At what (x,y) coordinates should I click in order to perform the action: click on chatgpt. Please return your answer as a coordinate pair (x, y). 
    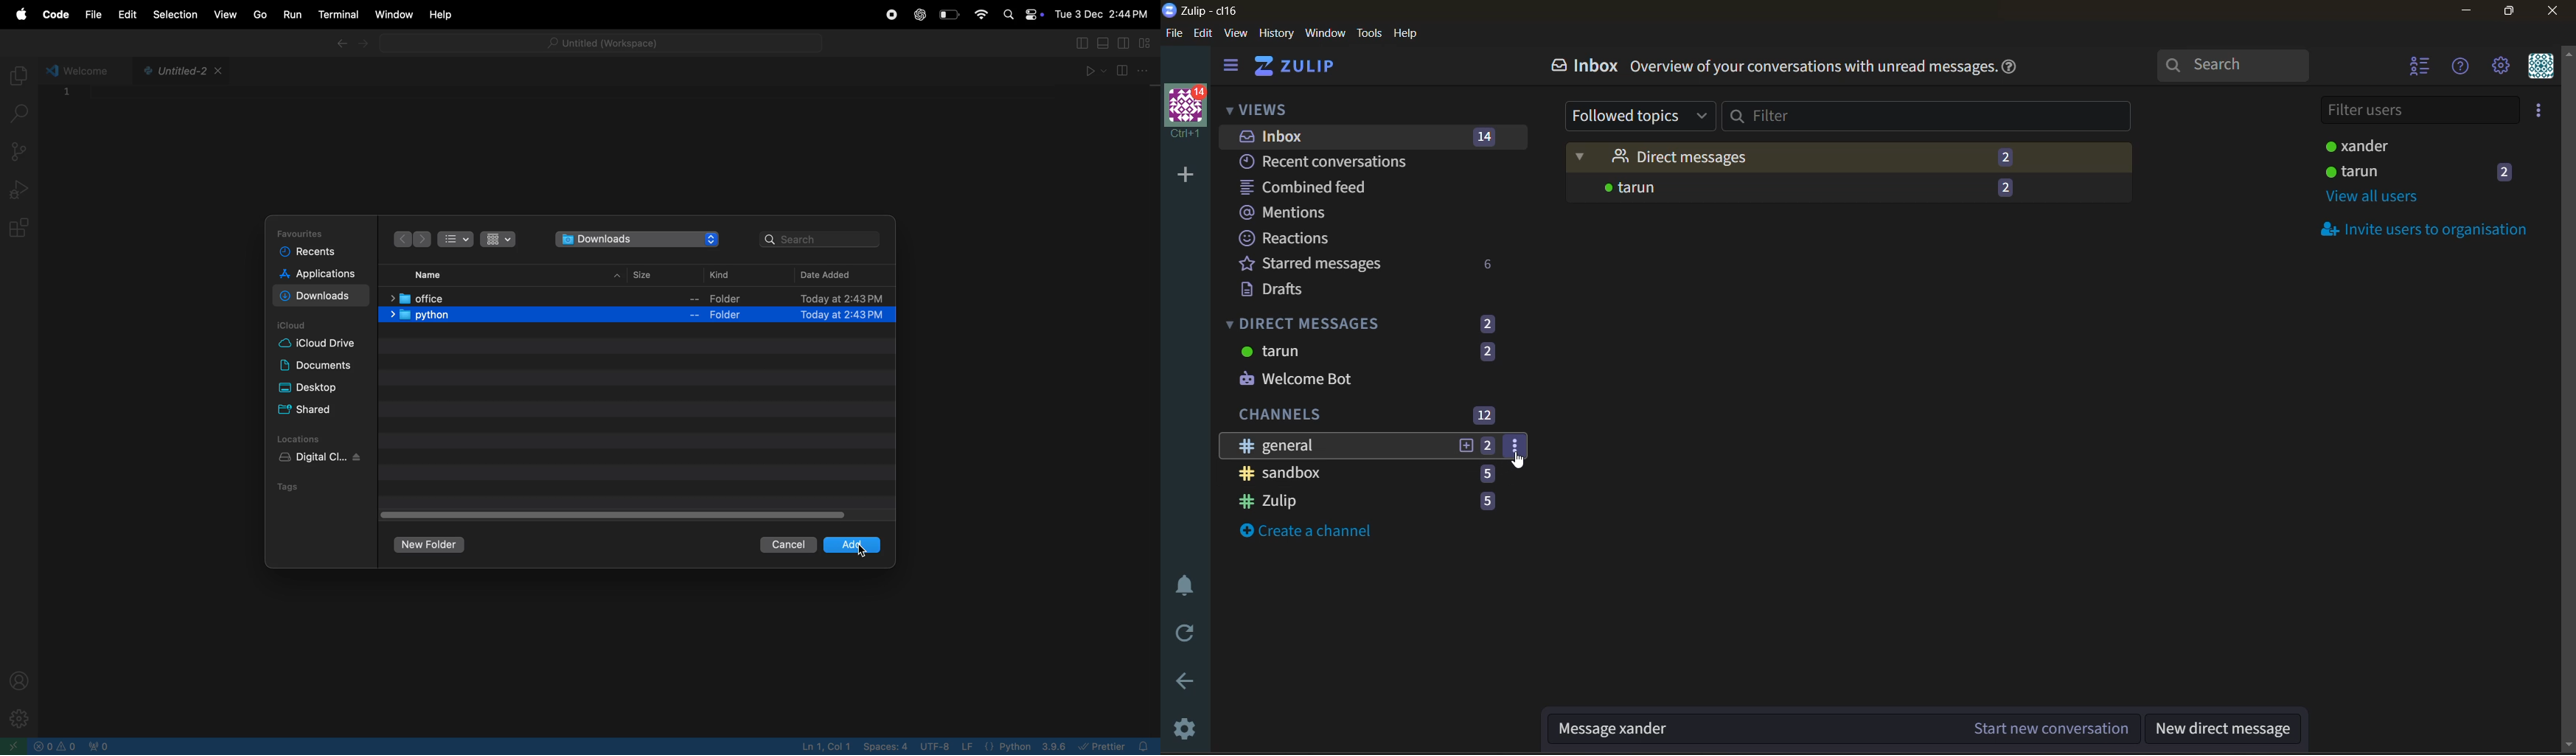
    Looking at the image, I should click on (921, 16).